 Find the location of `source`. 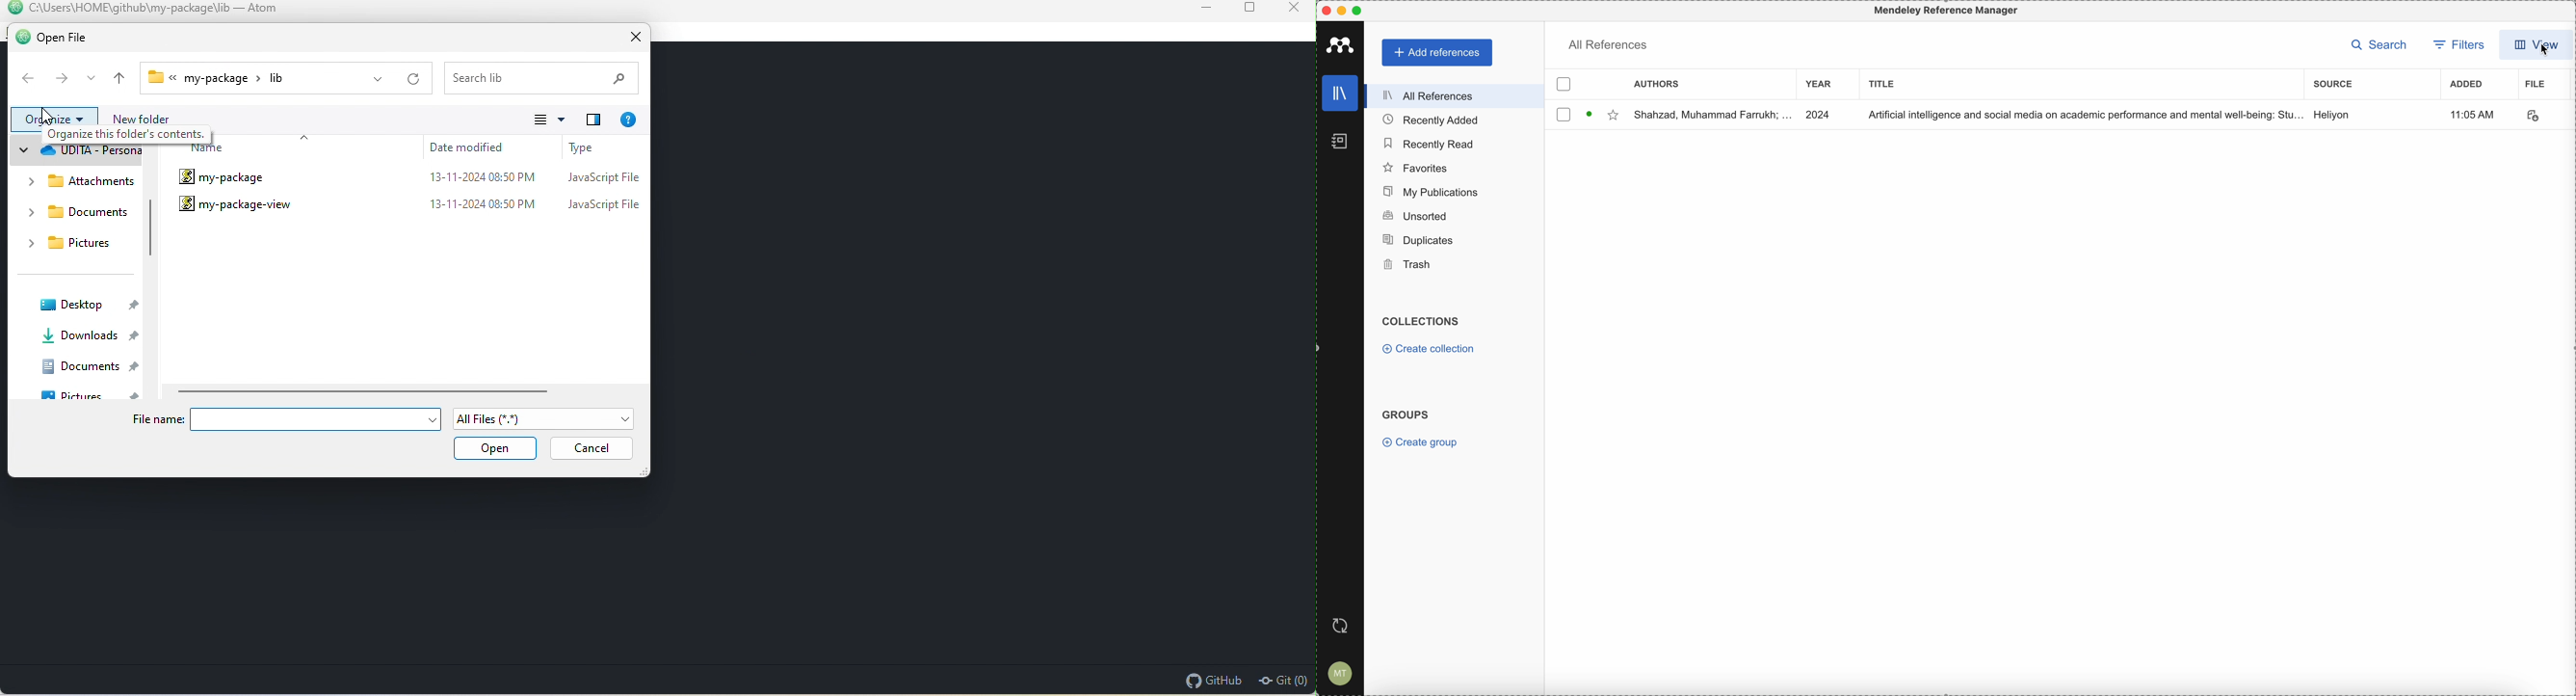

source is located at coordinates (2333, 84).